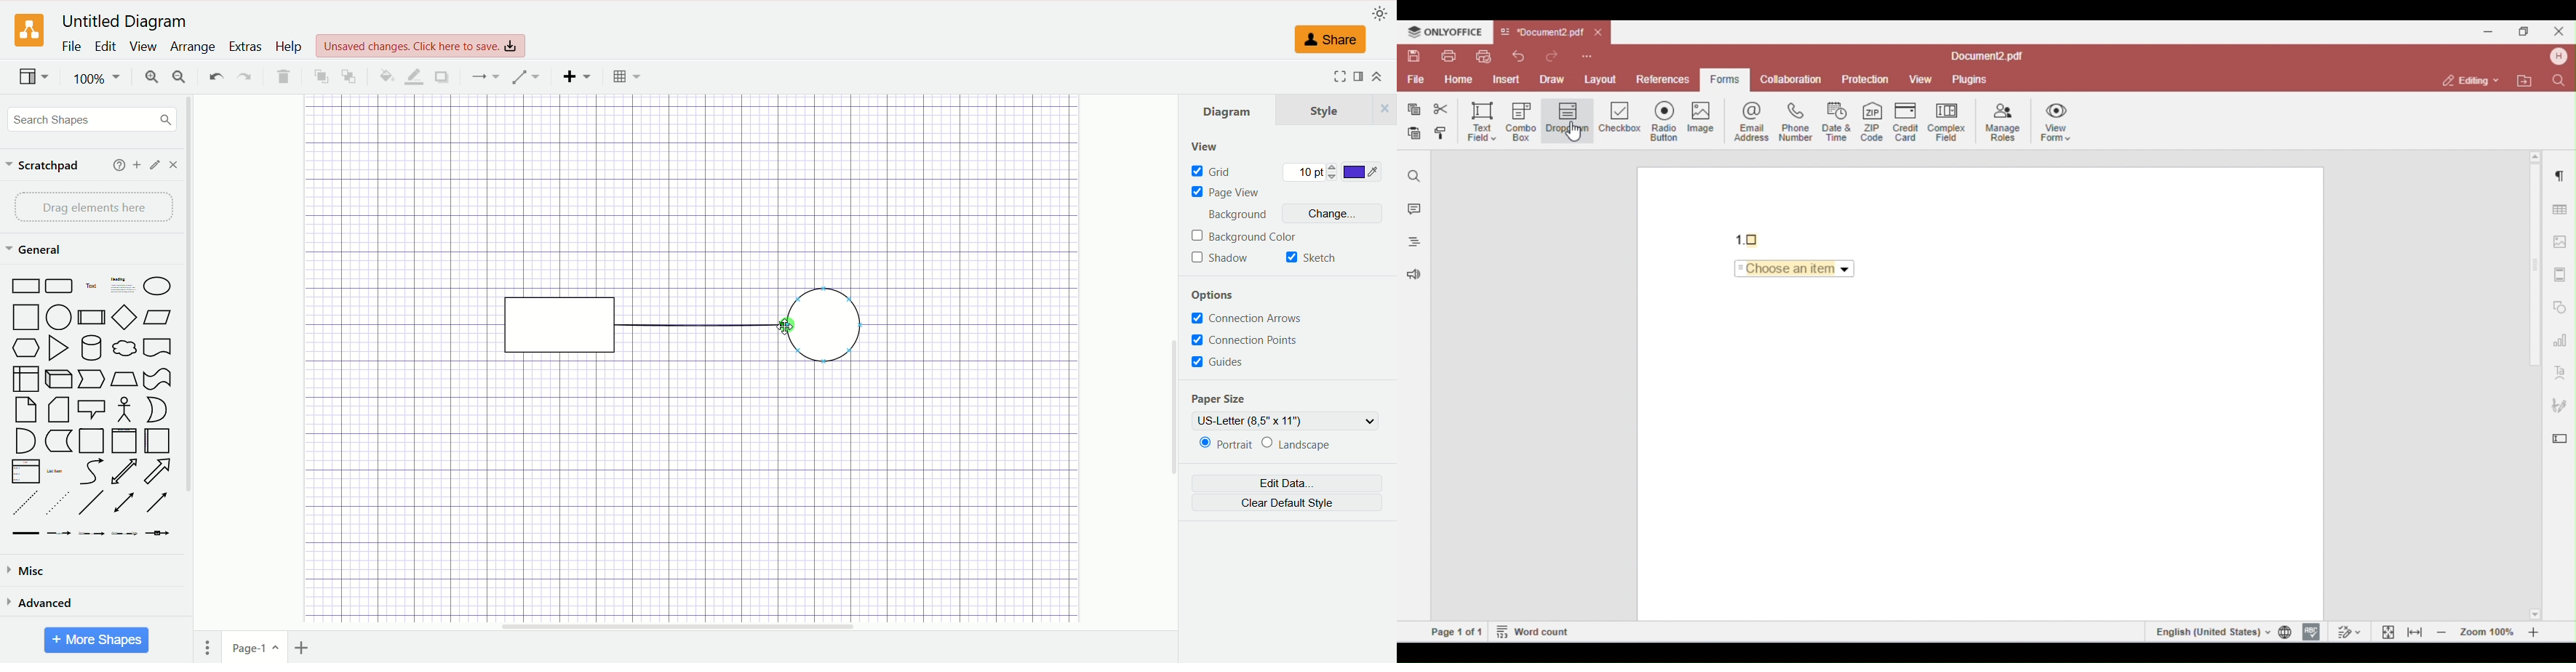 The width and height of the screenshot is (2576, 672). I want to click on add, so click(135, 164).